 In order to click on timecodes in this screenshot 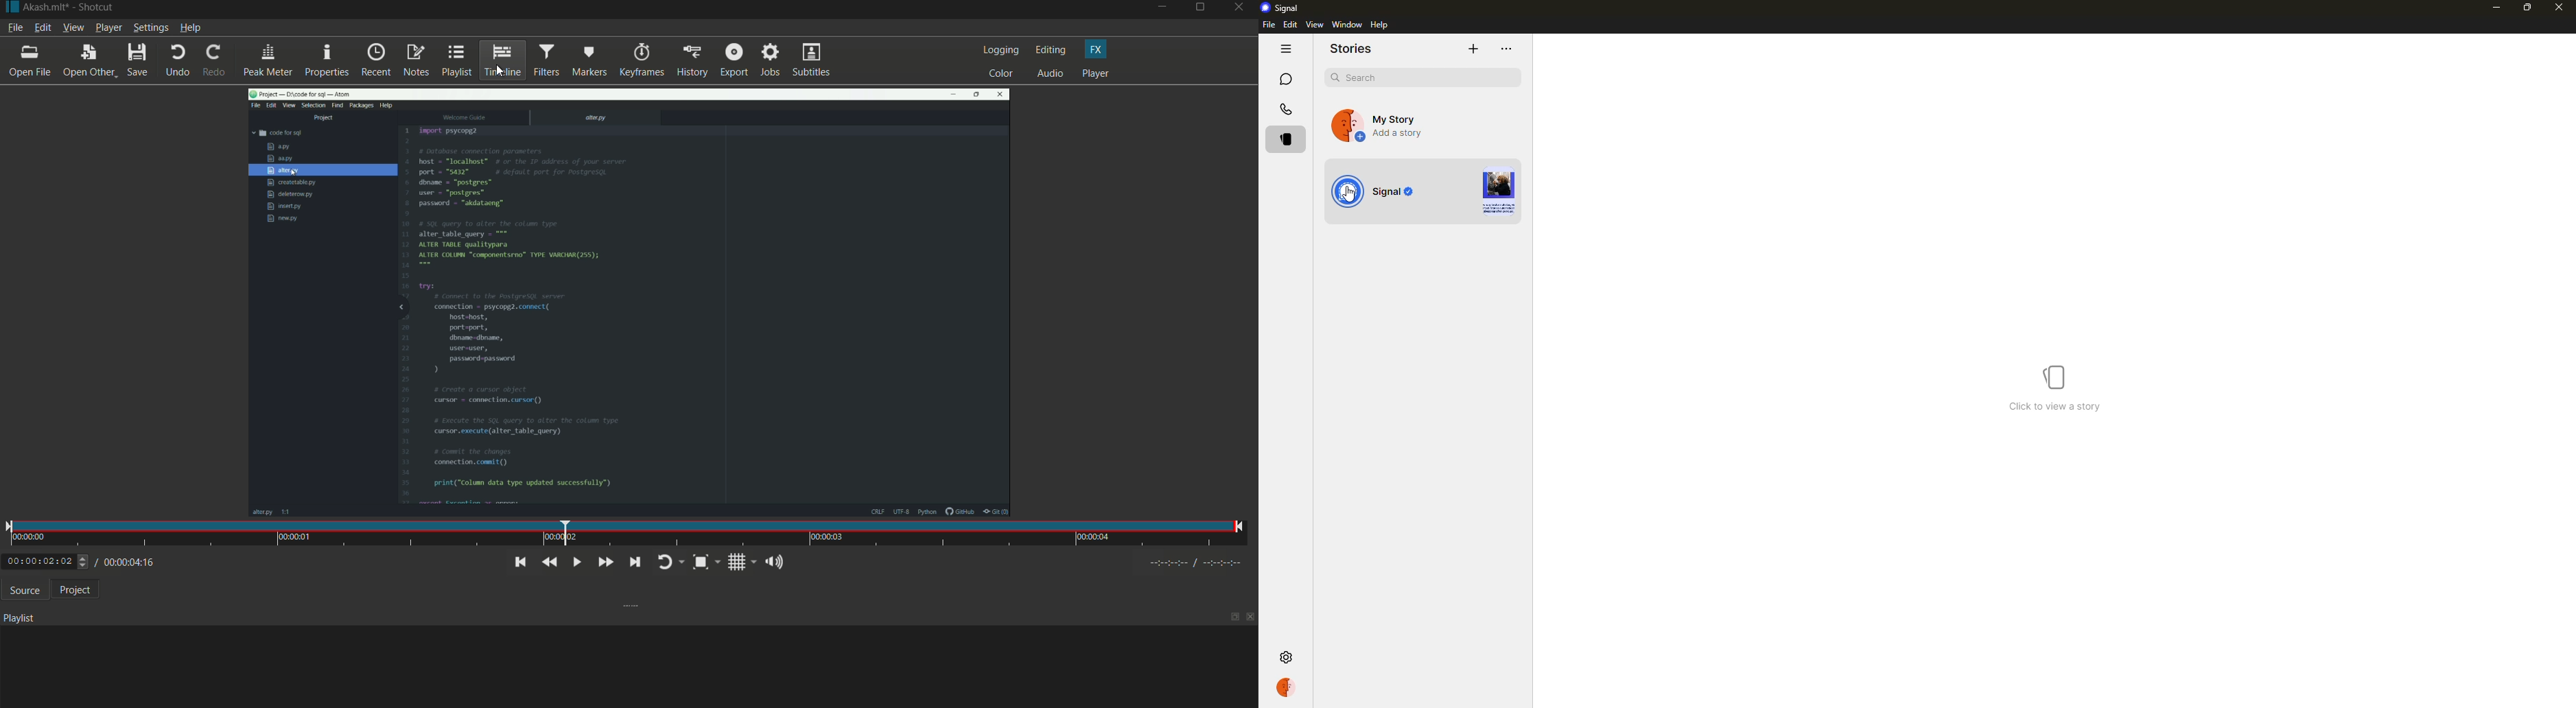, I will do `click(1203, 562)`.